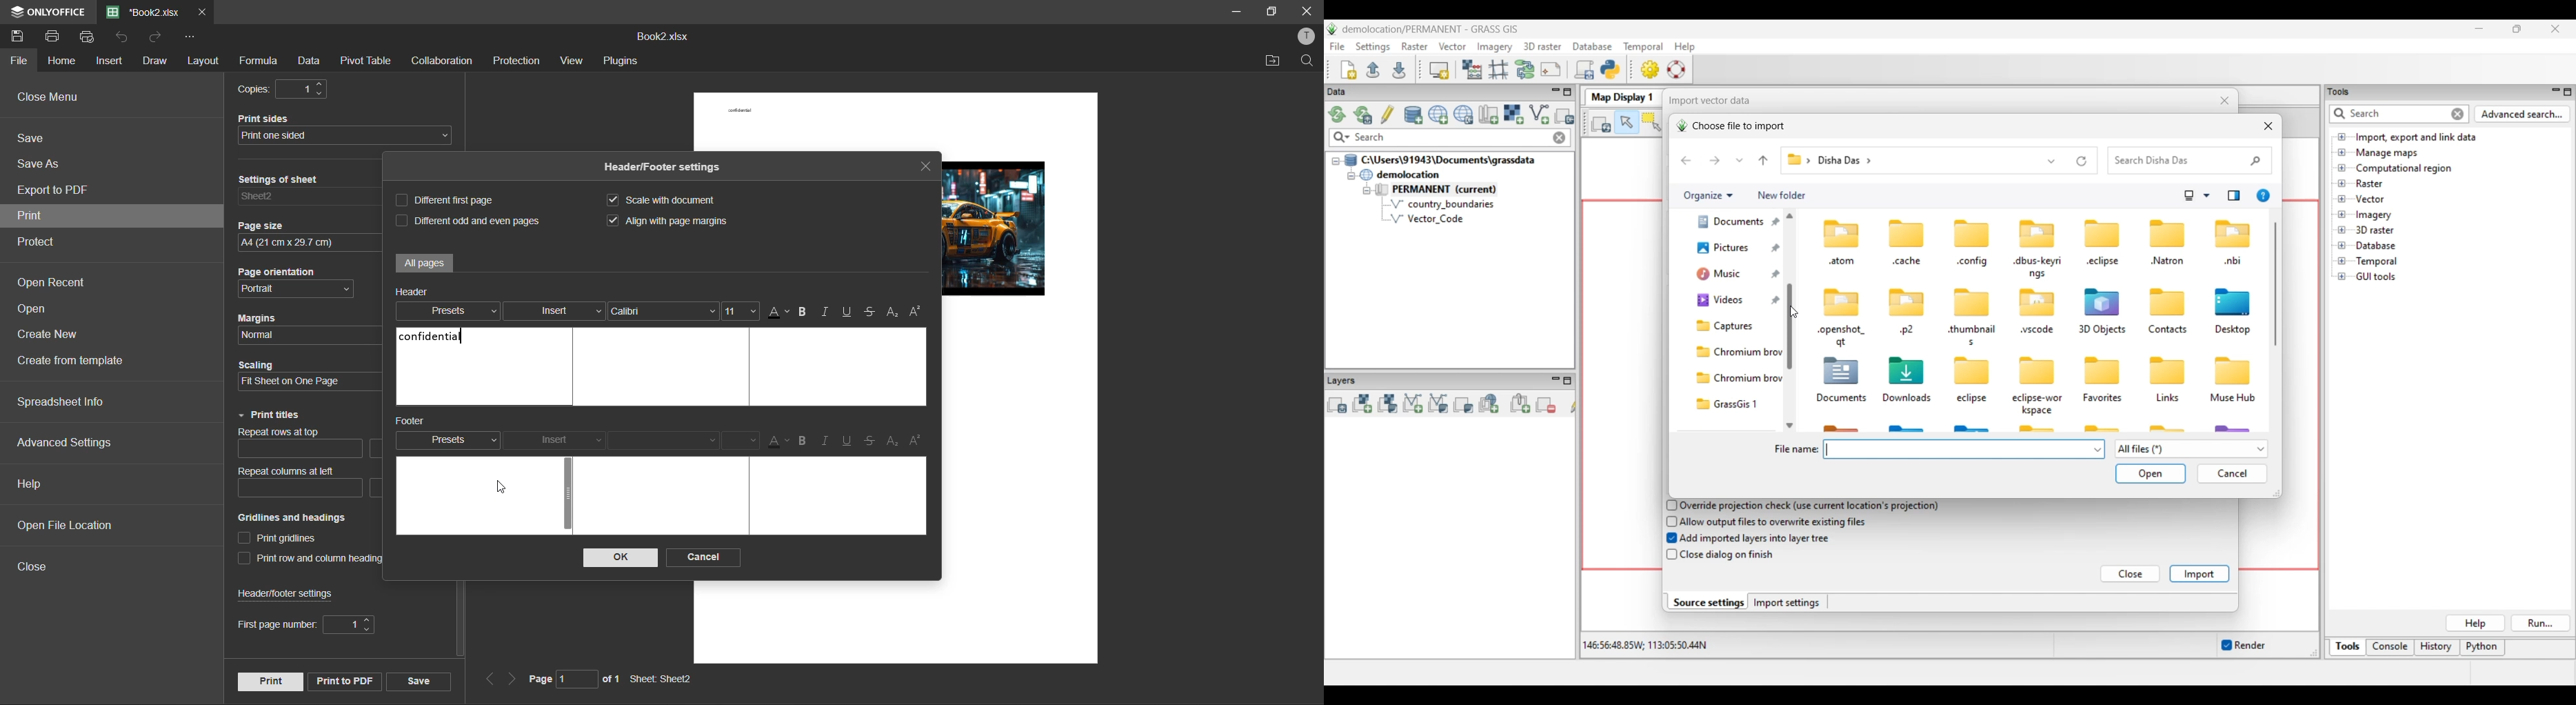 The height and width of the screenshot is (728, 2576). Describe the element at coordinates (2479, 29) in the screenshot. I see `Minimize` at that location.